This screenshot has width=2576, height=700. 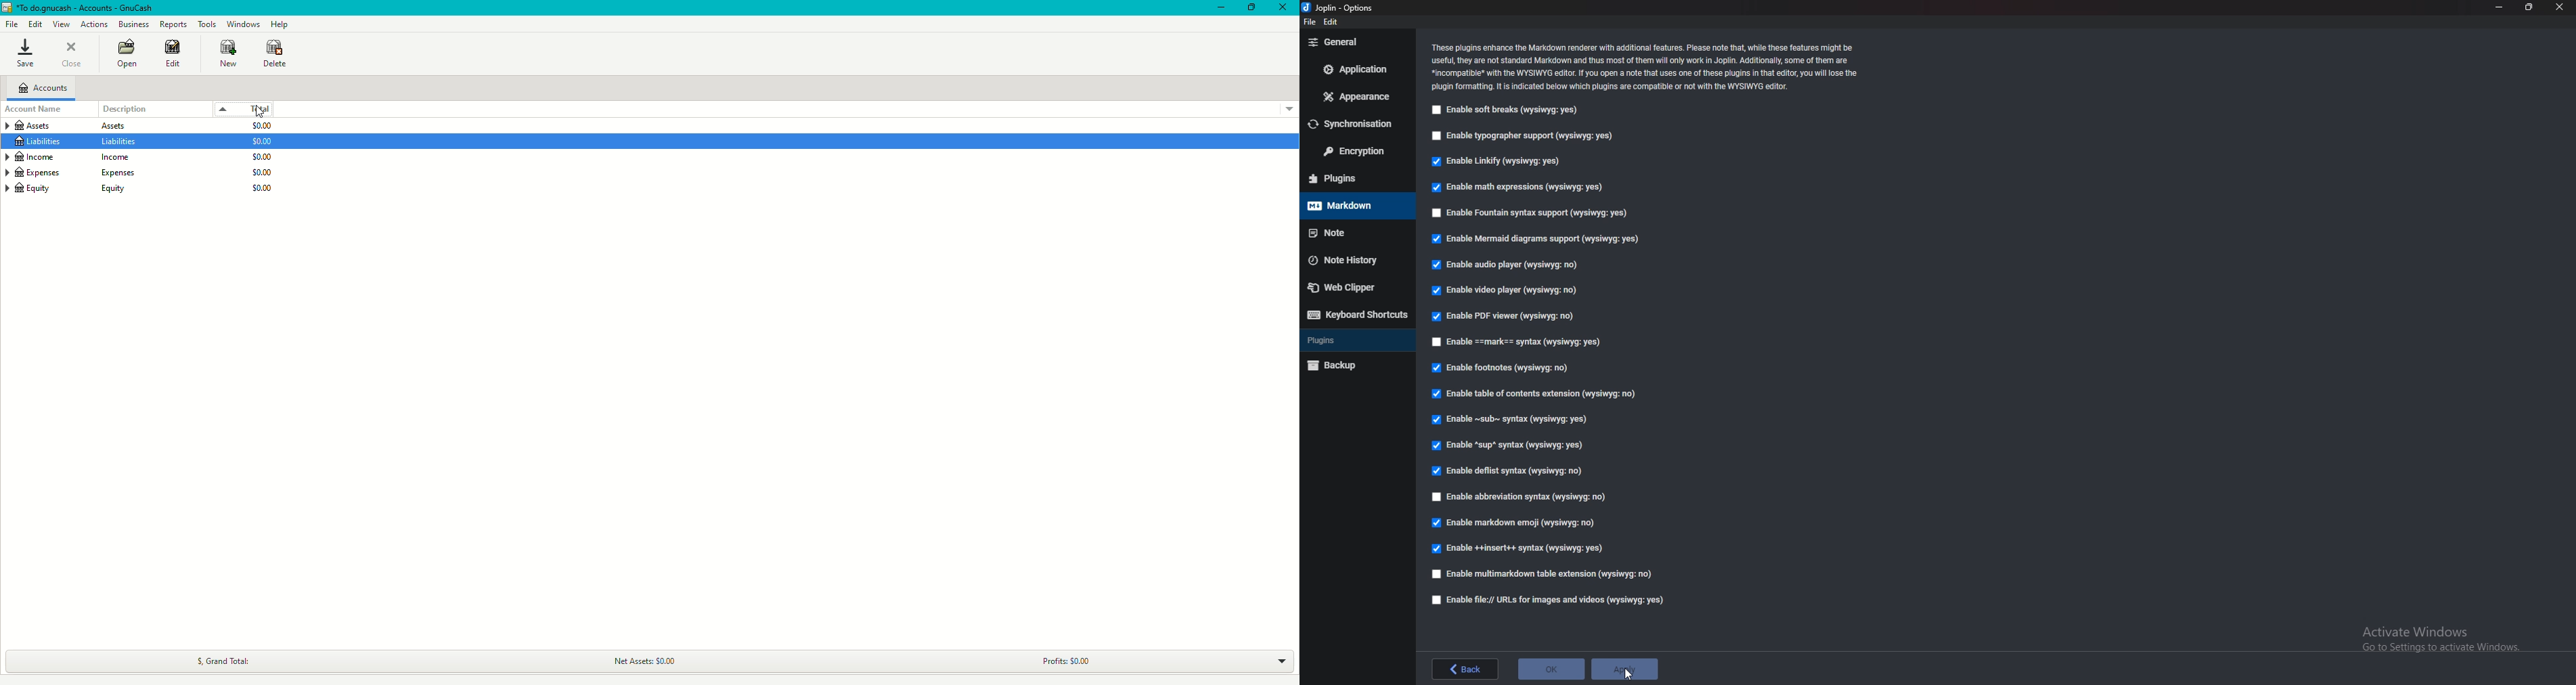 I want to click on Mark down, so click(x=1356, y=205).